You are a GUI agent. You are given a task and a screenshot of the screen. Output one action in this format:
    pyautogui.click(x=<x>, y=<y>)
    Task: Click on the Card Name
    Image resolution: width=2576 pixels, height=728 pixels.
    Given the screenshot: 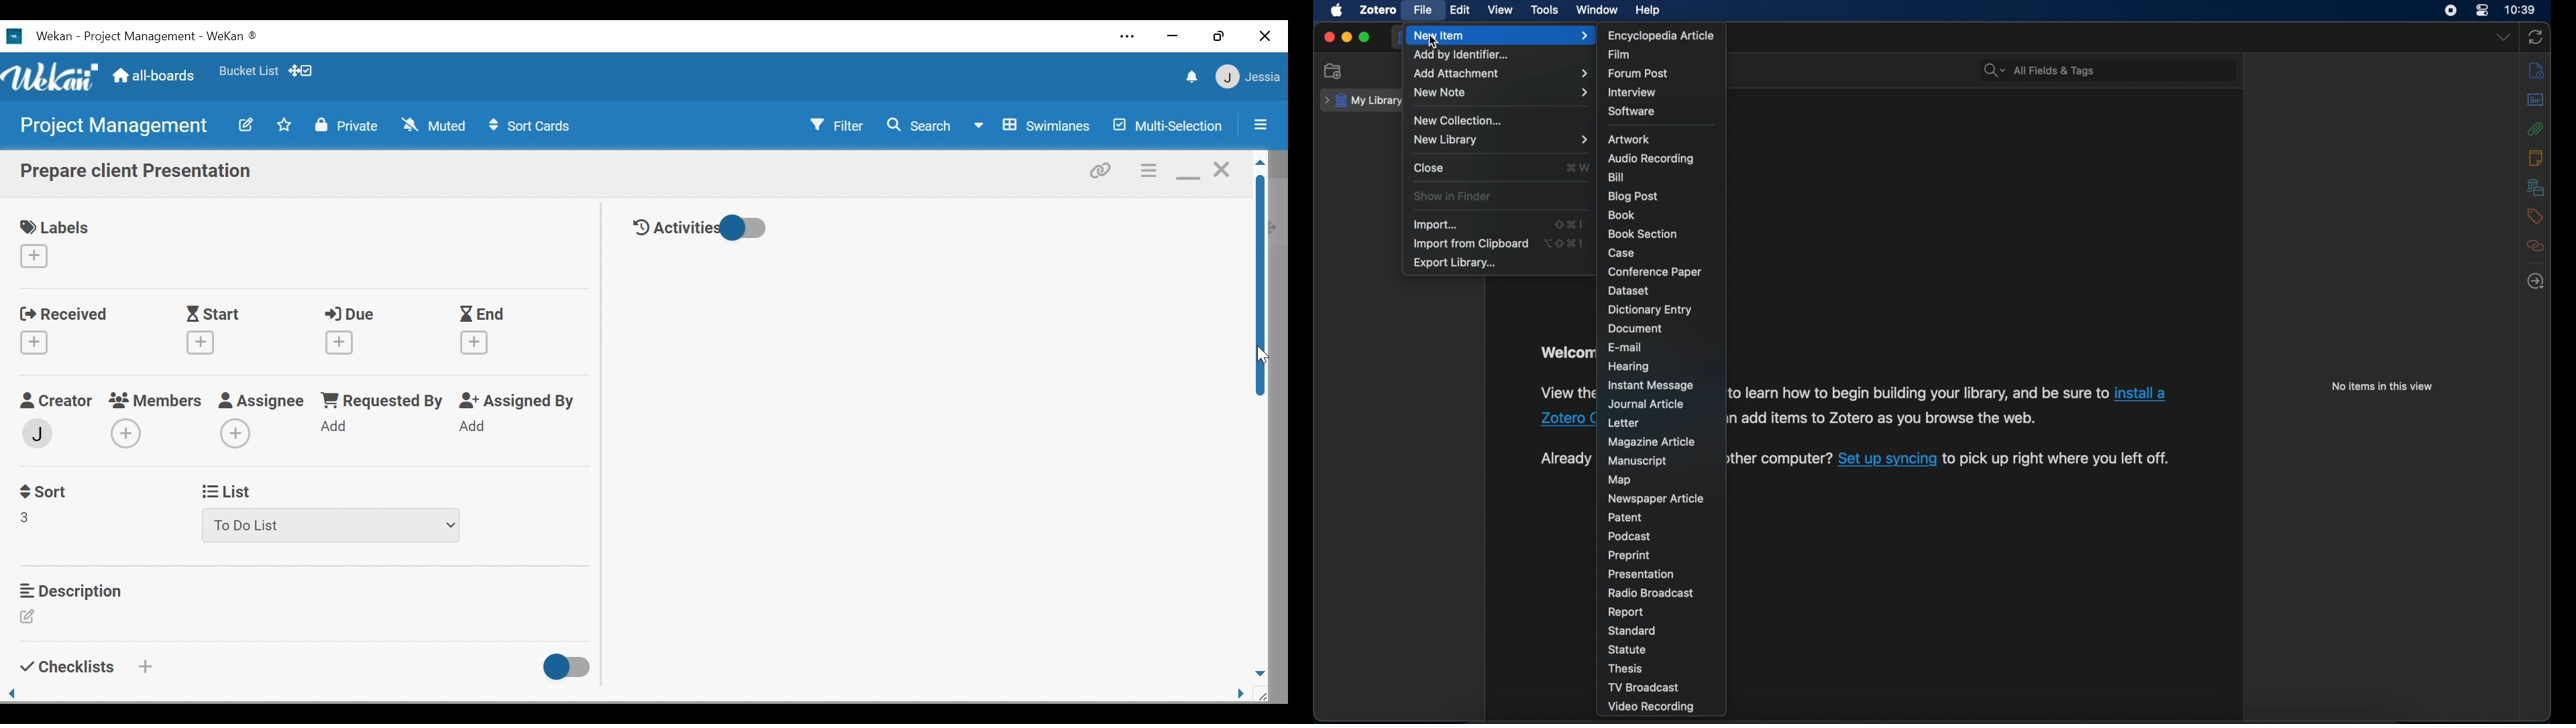 What is the action you would take?
    pyautogui.click(x=133, y=173)
    